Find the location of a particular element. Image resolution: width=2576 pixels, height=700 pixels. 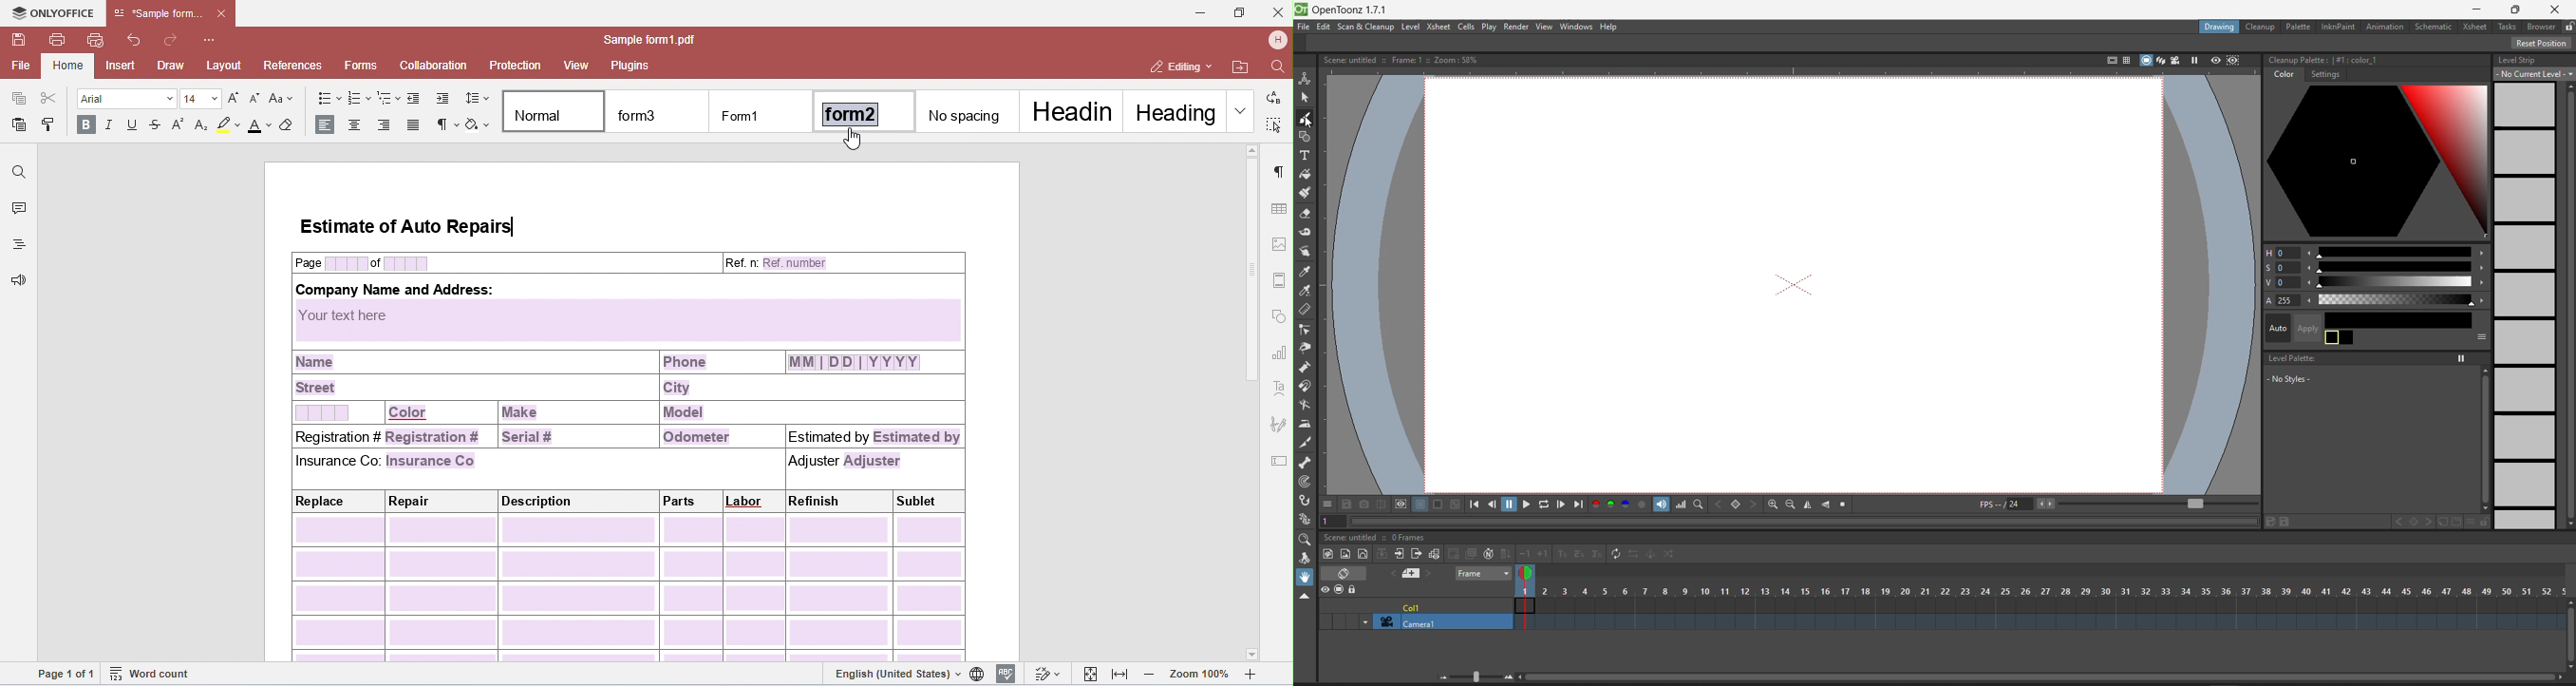

new style is located at coordinates (2446, 522).